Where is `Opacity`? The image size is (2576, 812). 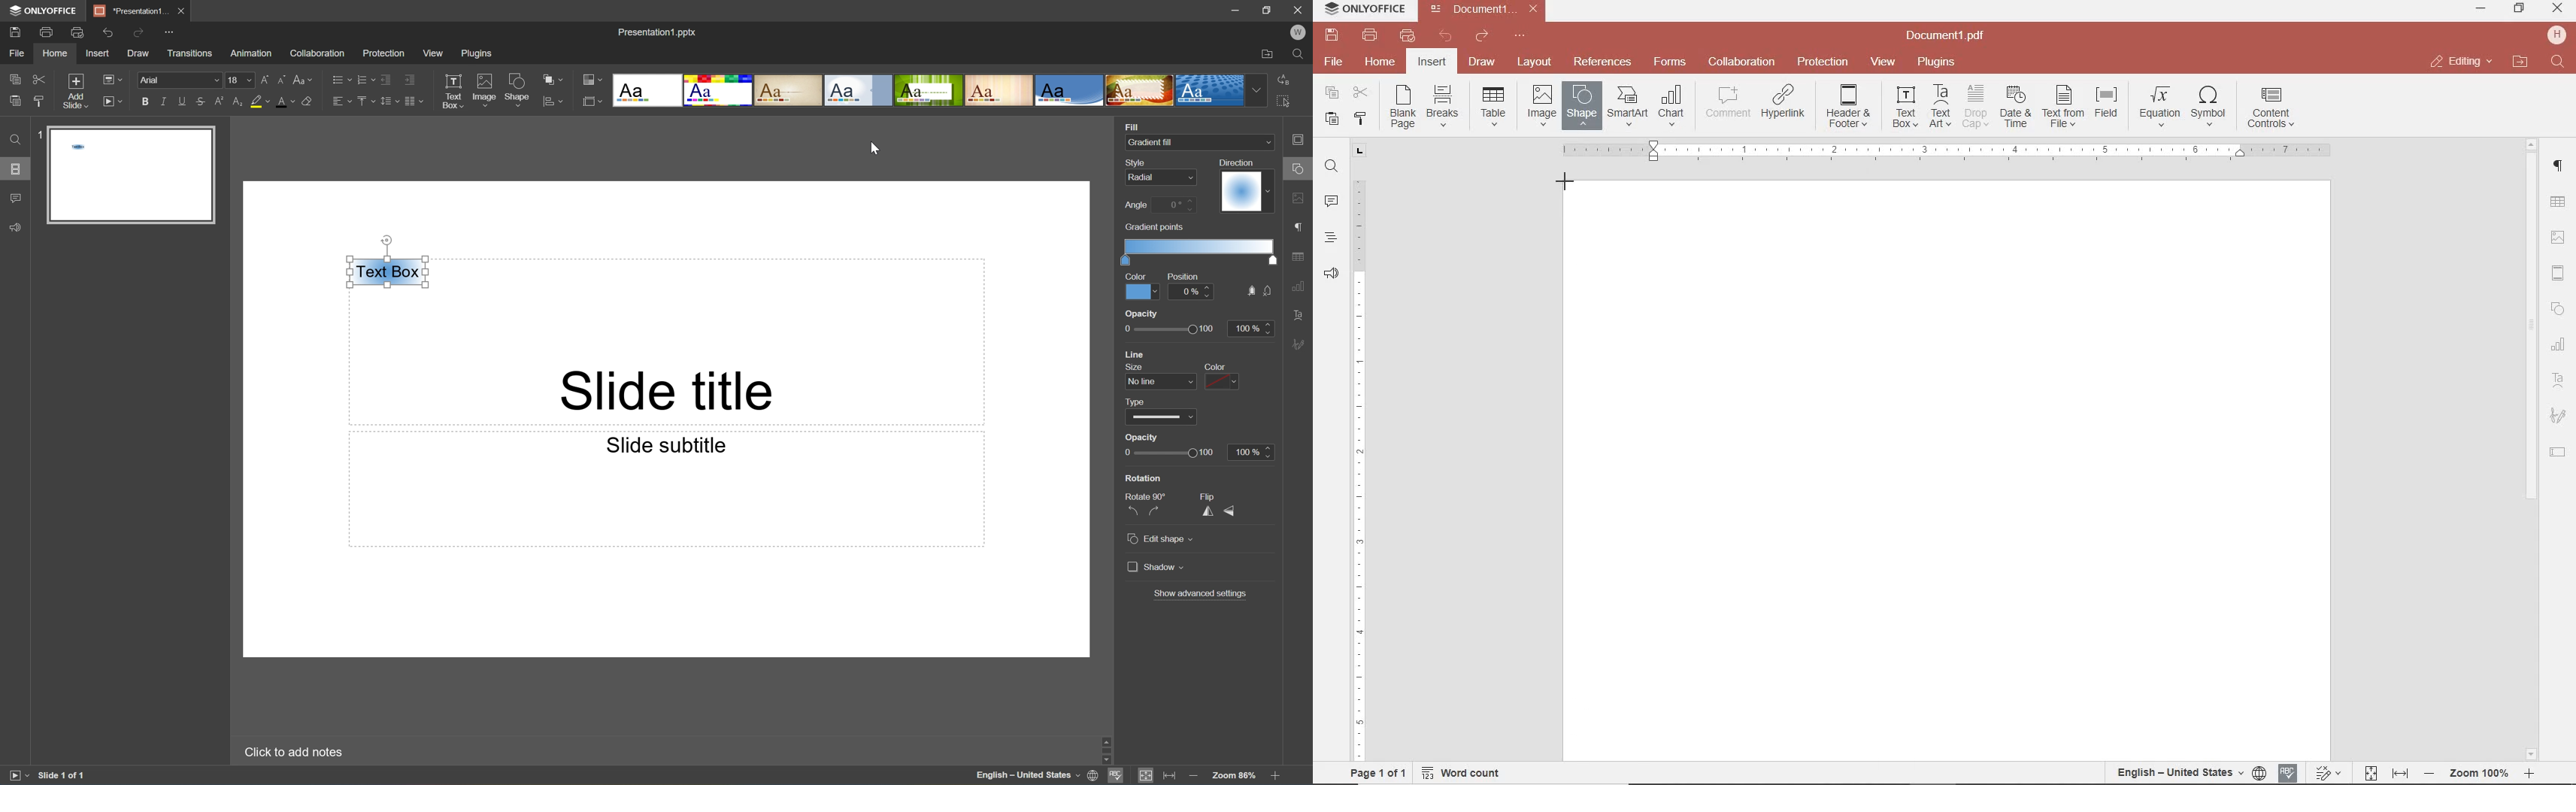 Opacity is located at coordinates (1141, 437).